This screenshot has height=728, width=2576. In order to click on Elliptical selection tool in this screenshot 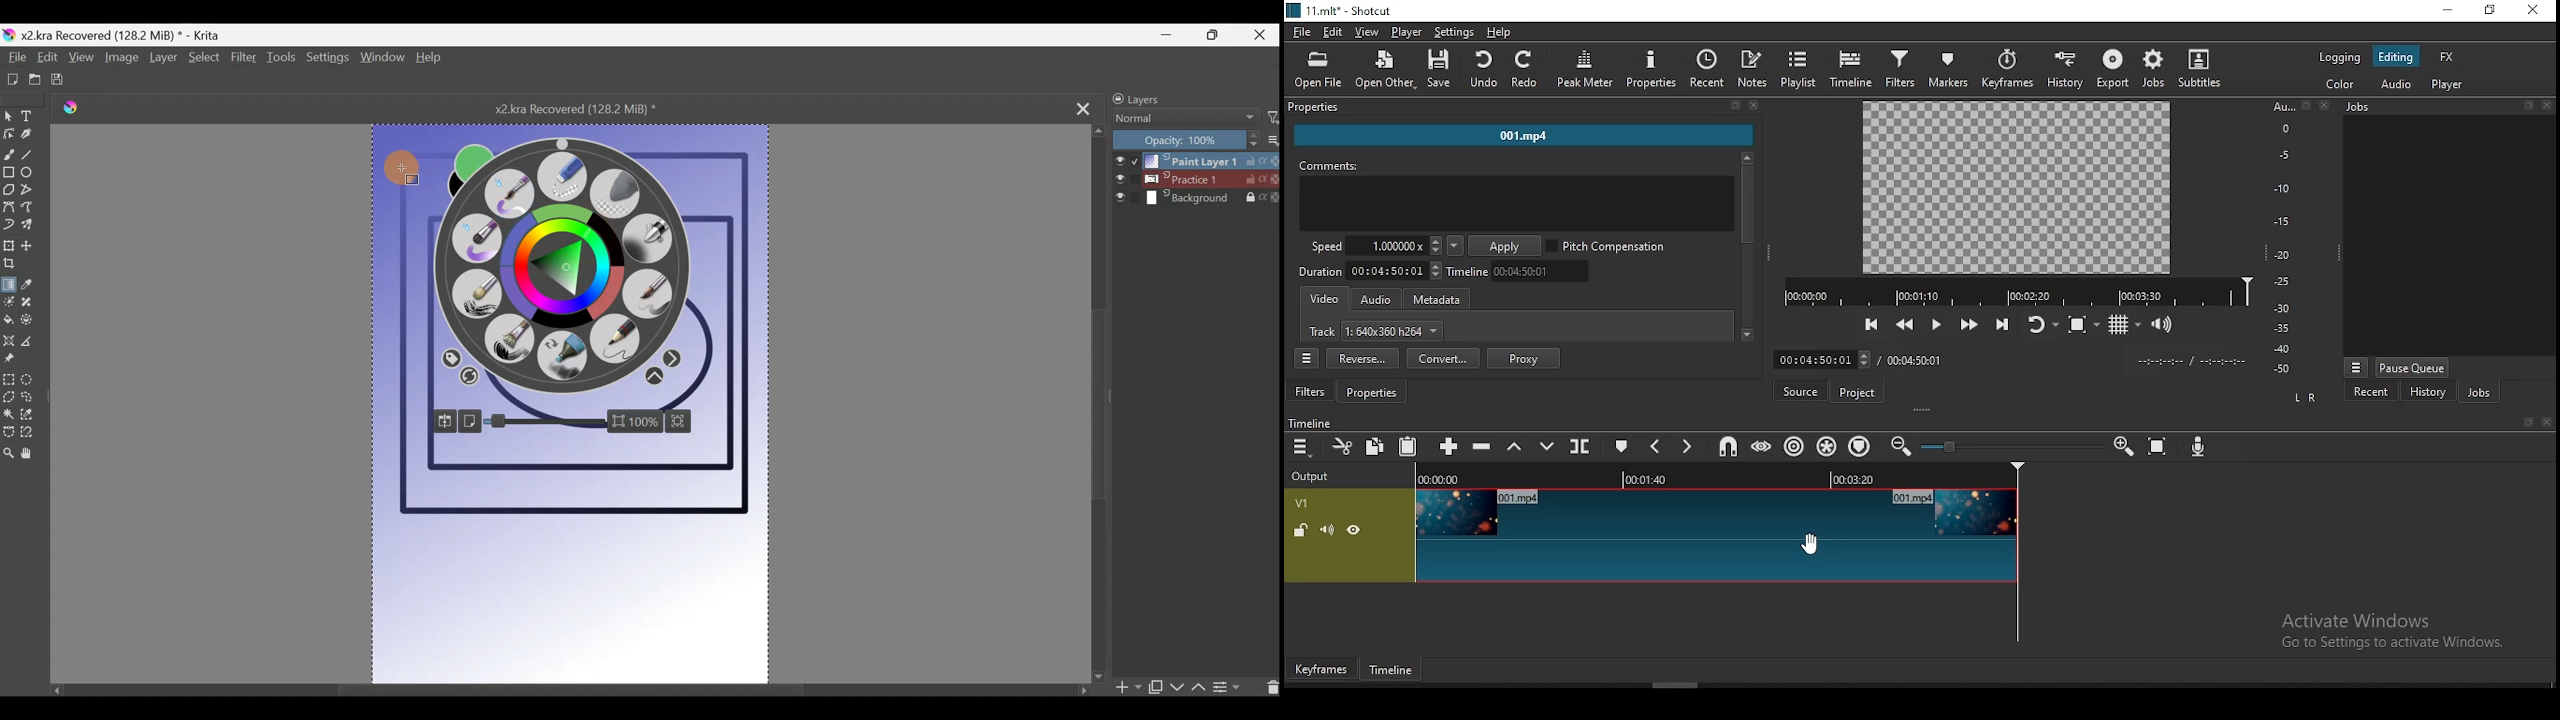, I will do `click(31, 381)`.